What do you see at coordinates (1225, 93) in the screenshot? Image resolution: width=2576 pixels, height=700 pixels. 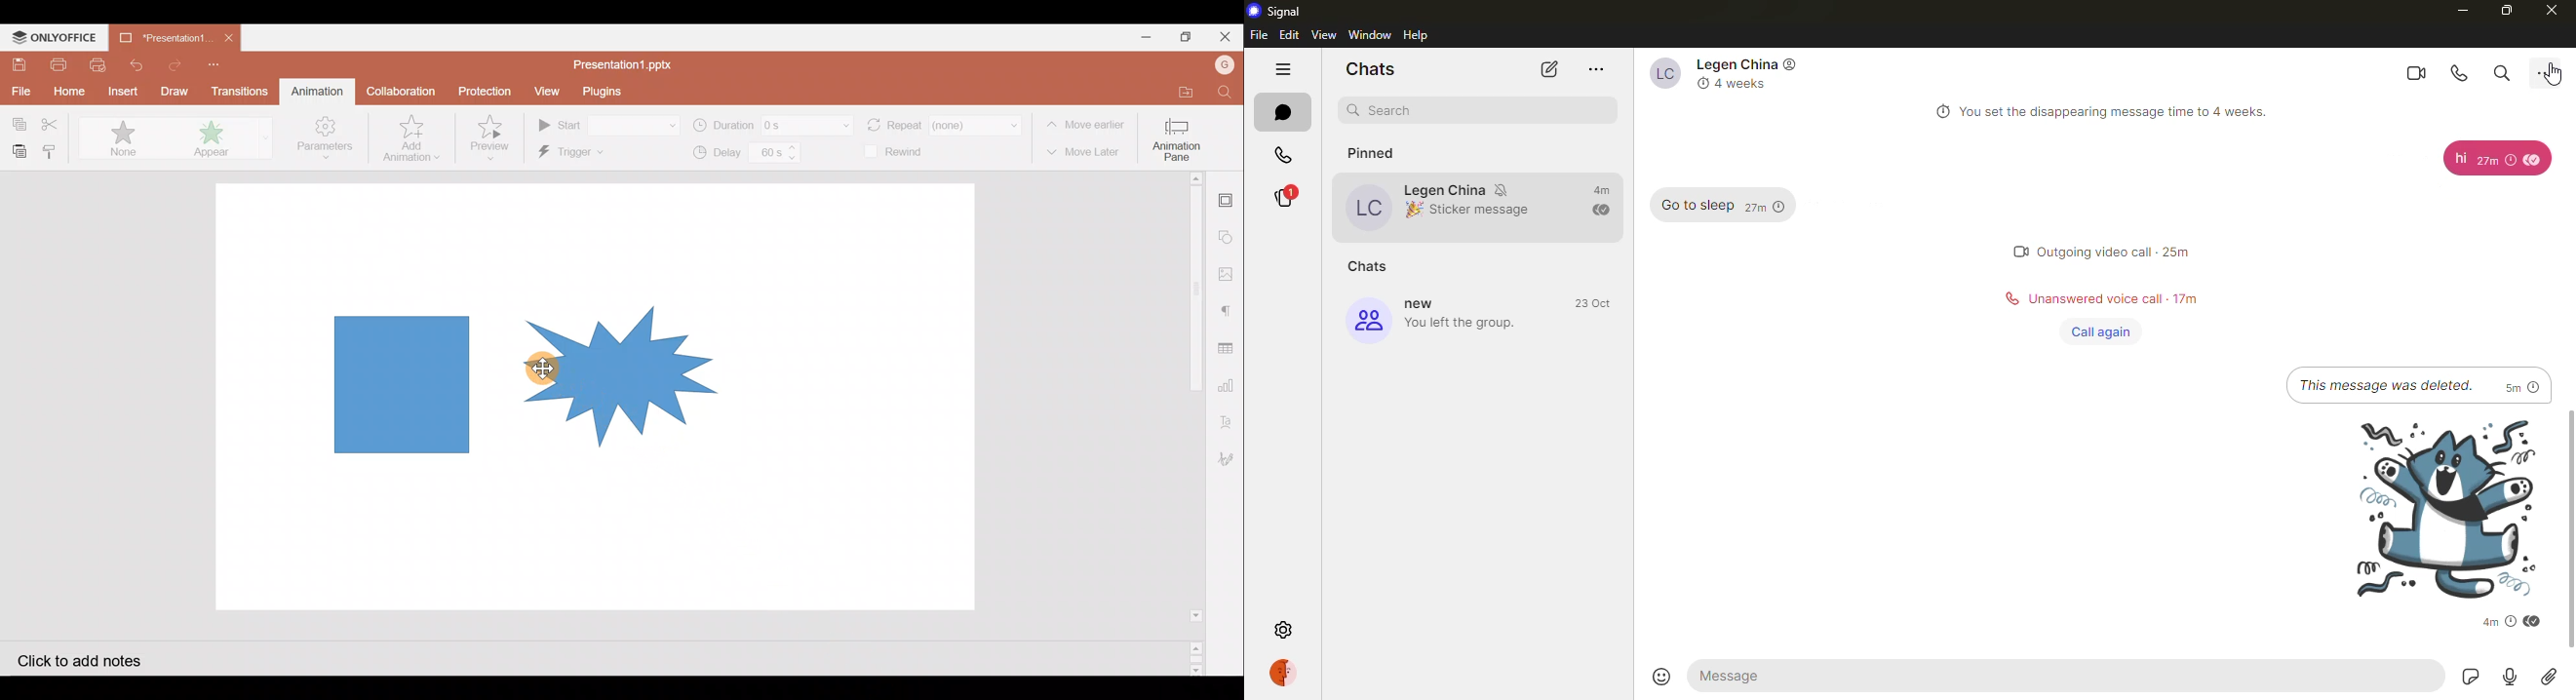 I see `Find` at bounding box center [1225, 93].